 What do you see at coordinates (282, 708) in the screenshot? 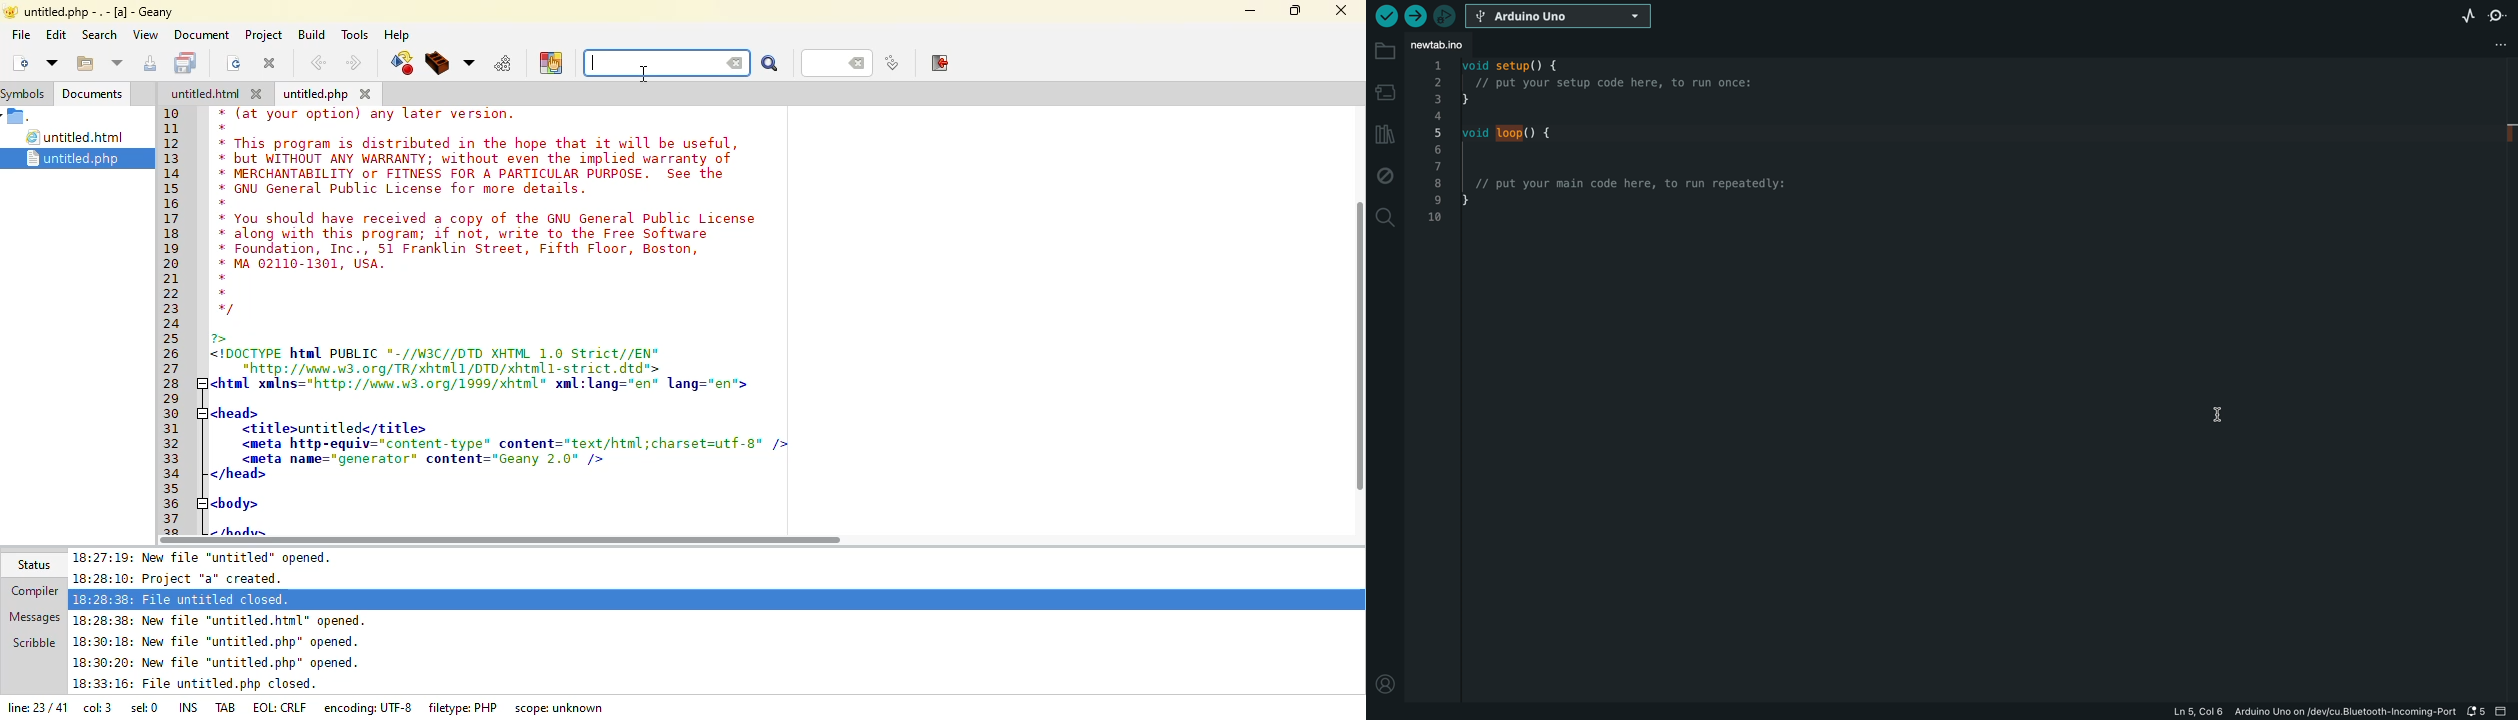
I see `eol: CRLF` at bounding box center [282, 708].